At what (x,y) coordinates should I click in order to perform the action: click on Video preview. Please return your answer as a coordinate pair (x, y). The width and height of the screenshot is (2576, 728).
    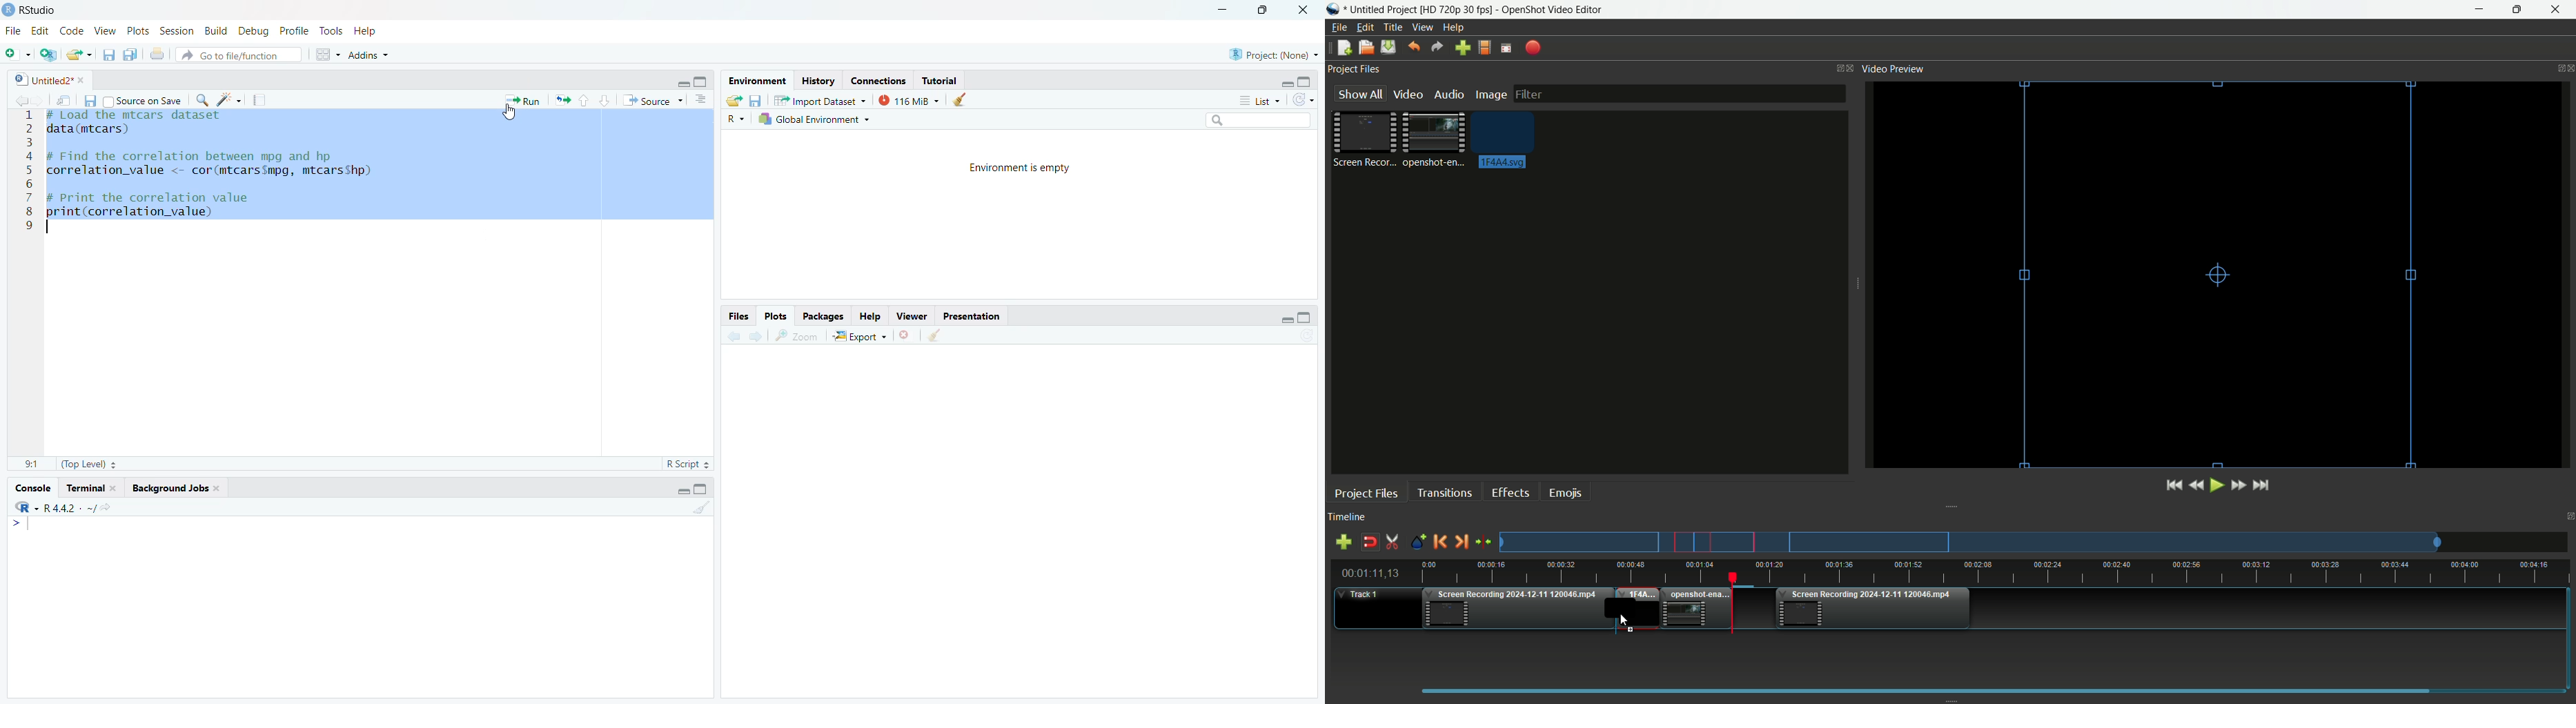
    Looking at the image, I should click on (1893, 68).